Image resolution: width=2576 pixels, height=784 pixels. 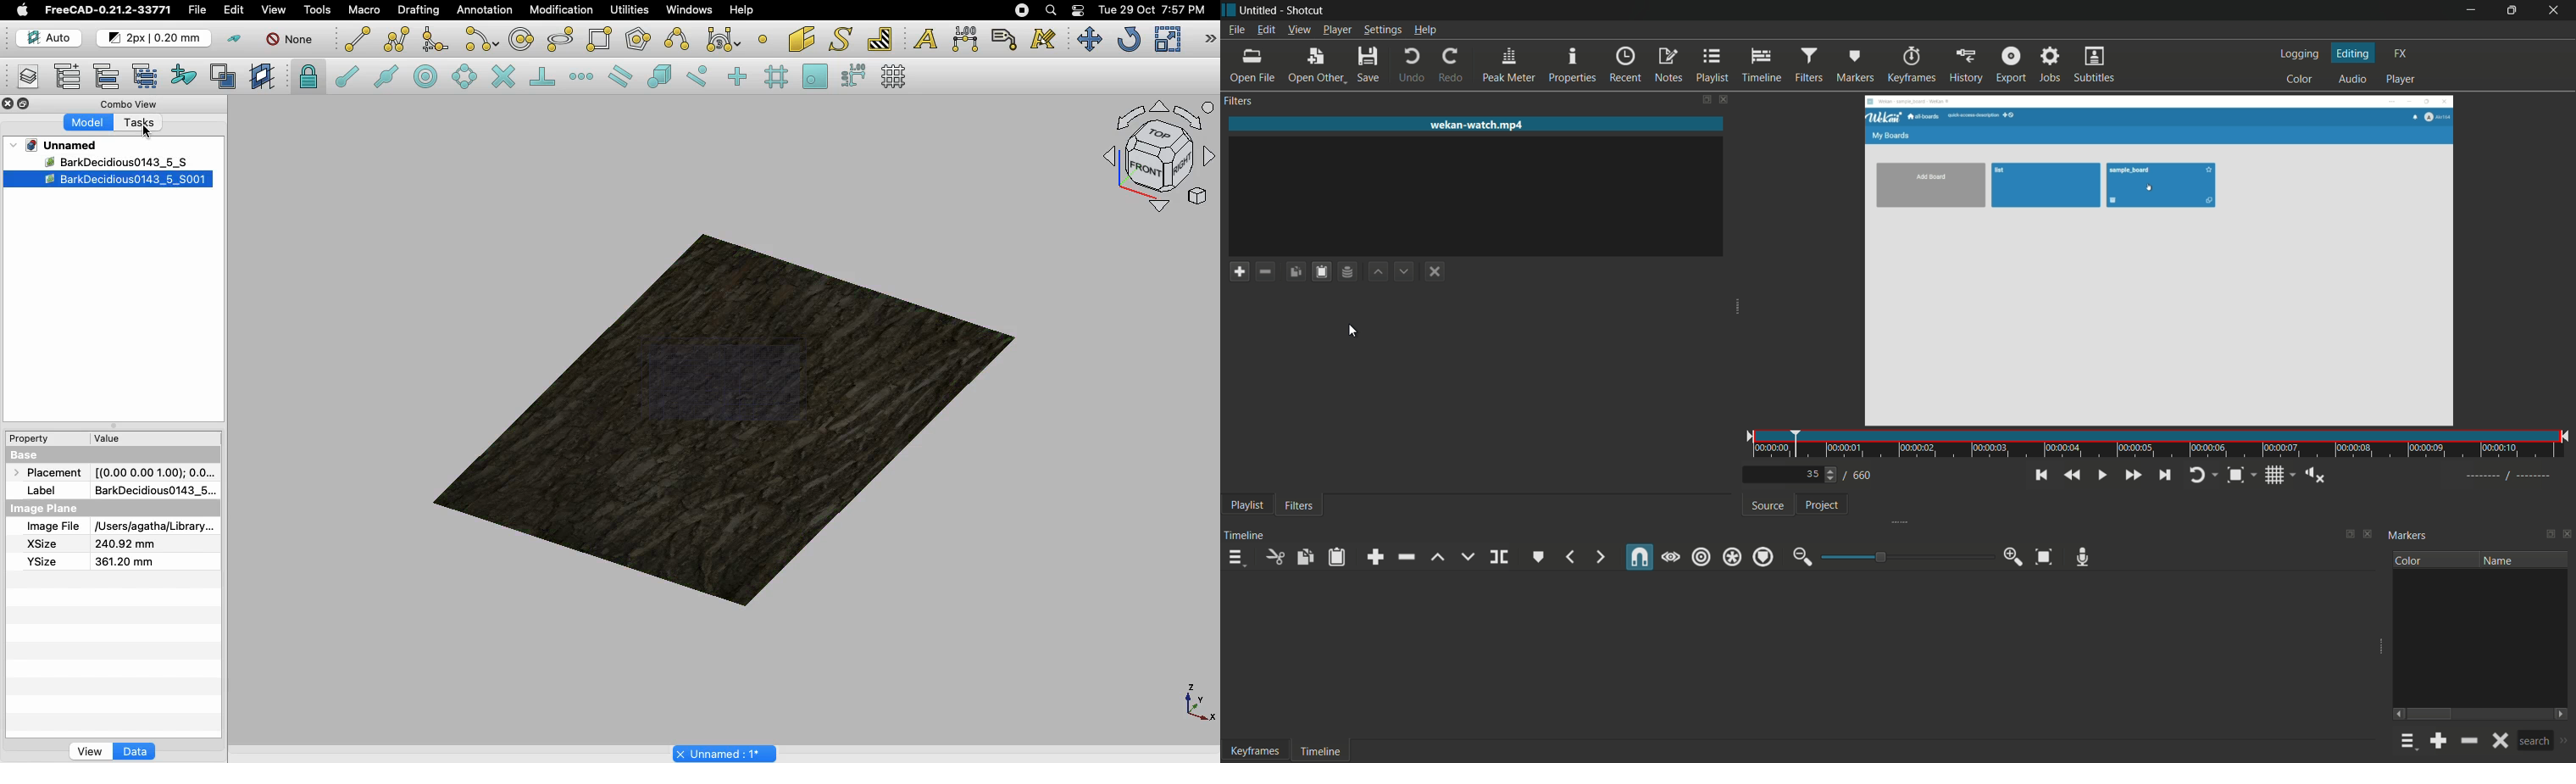 What do you see at coordinates (1315, 66) in the screenshot?
I see `open other` at bounding box center [1315, 66].